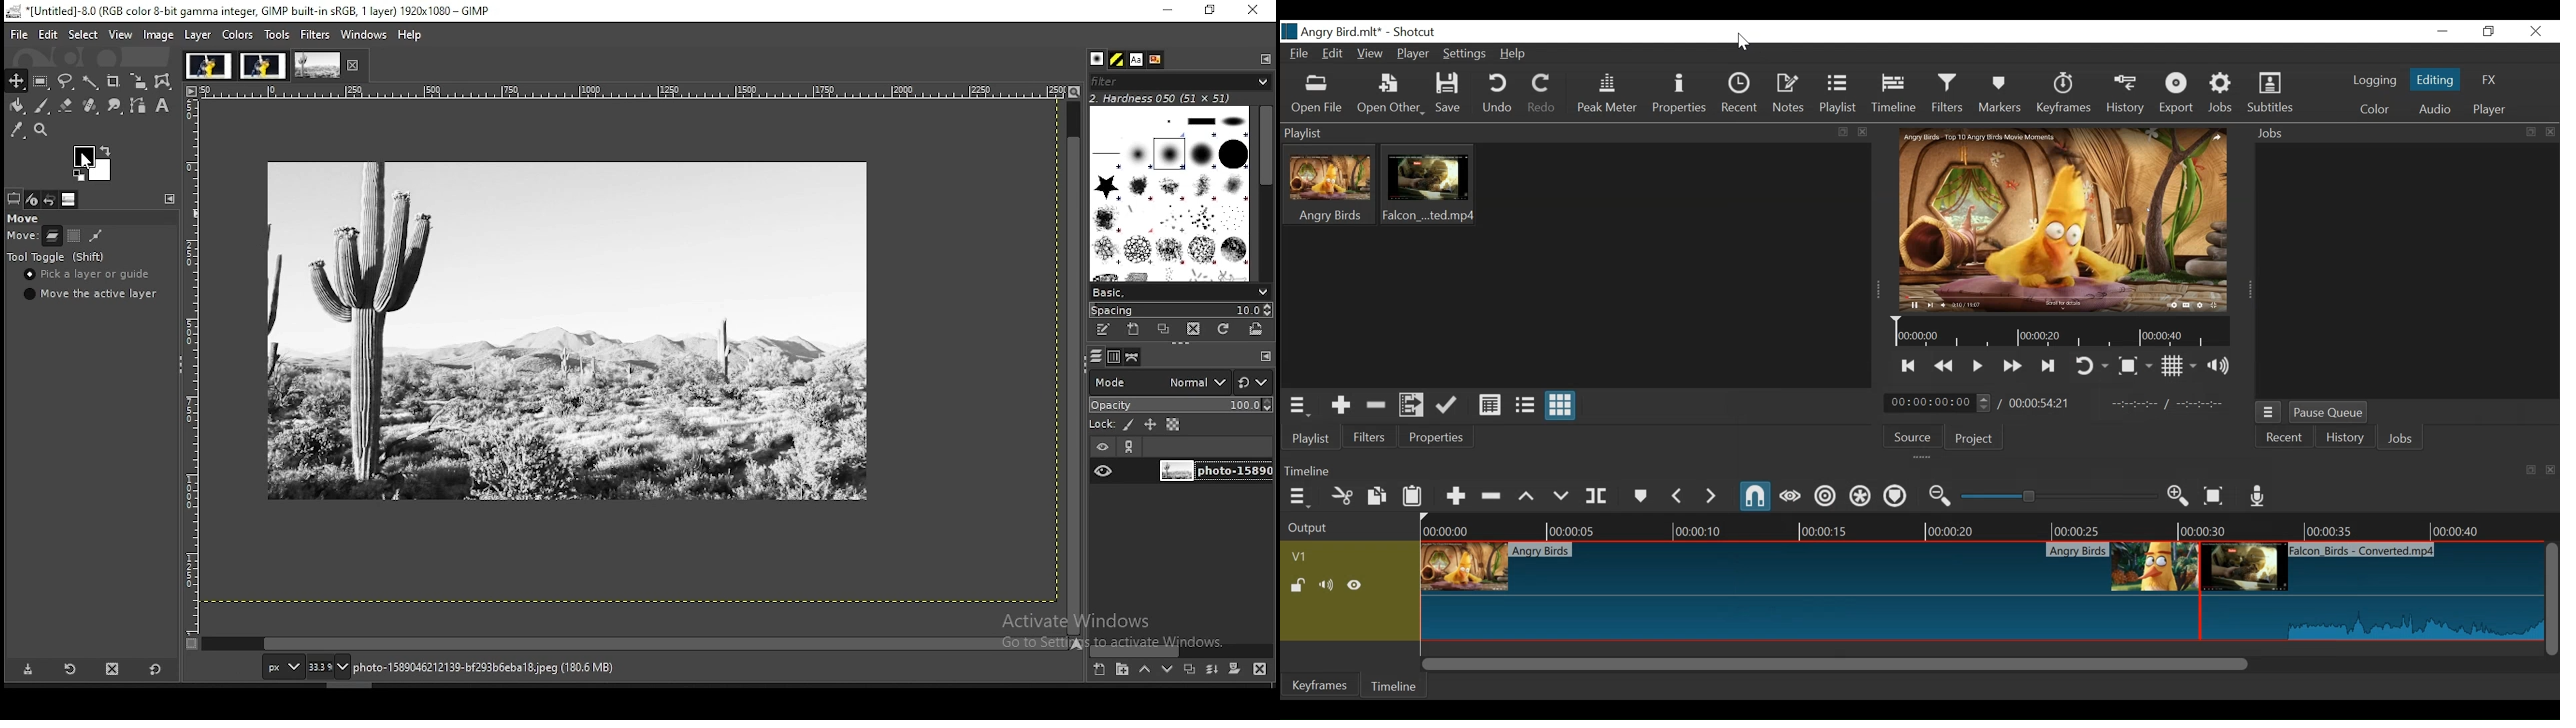  Describe the element at coordinates (1174, 424) in the screenshot. I see `lock alpha channel` at that location.